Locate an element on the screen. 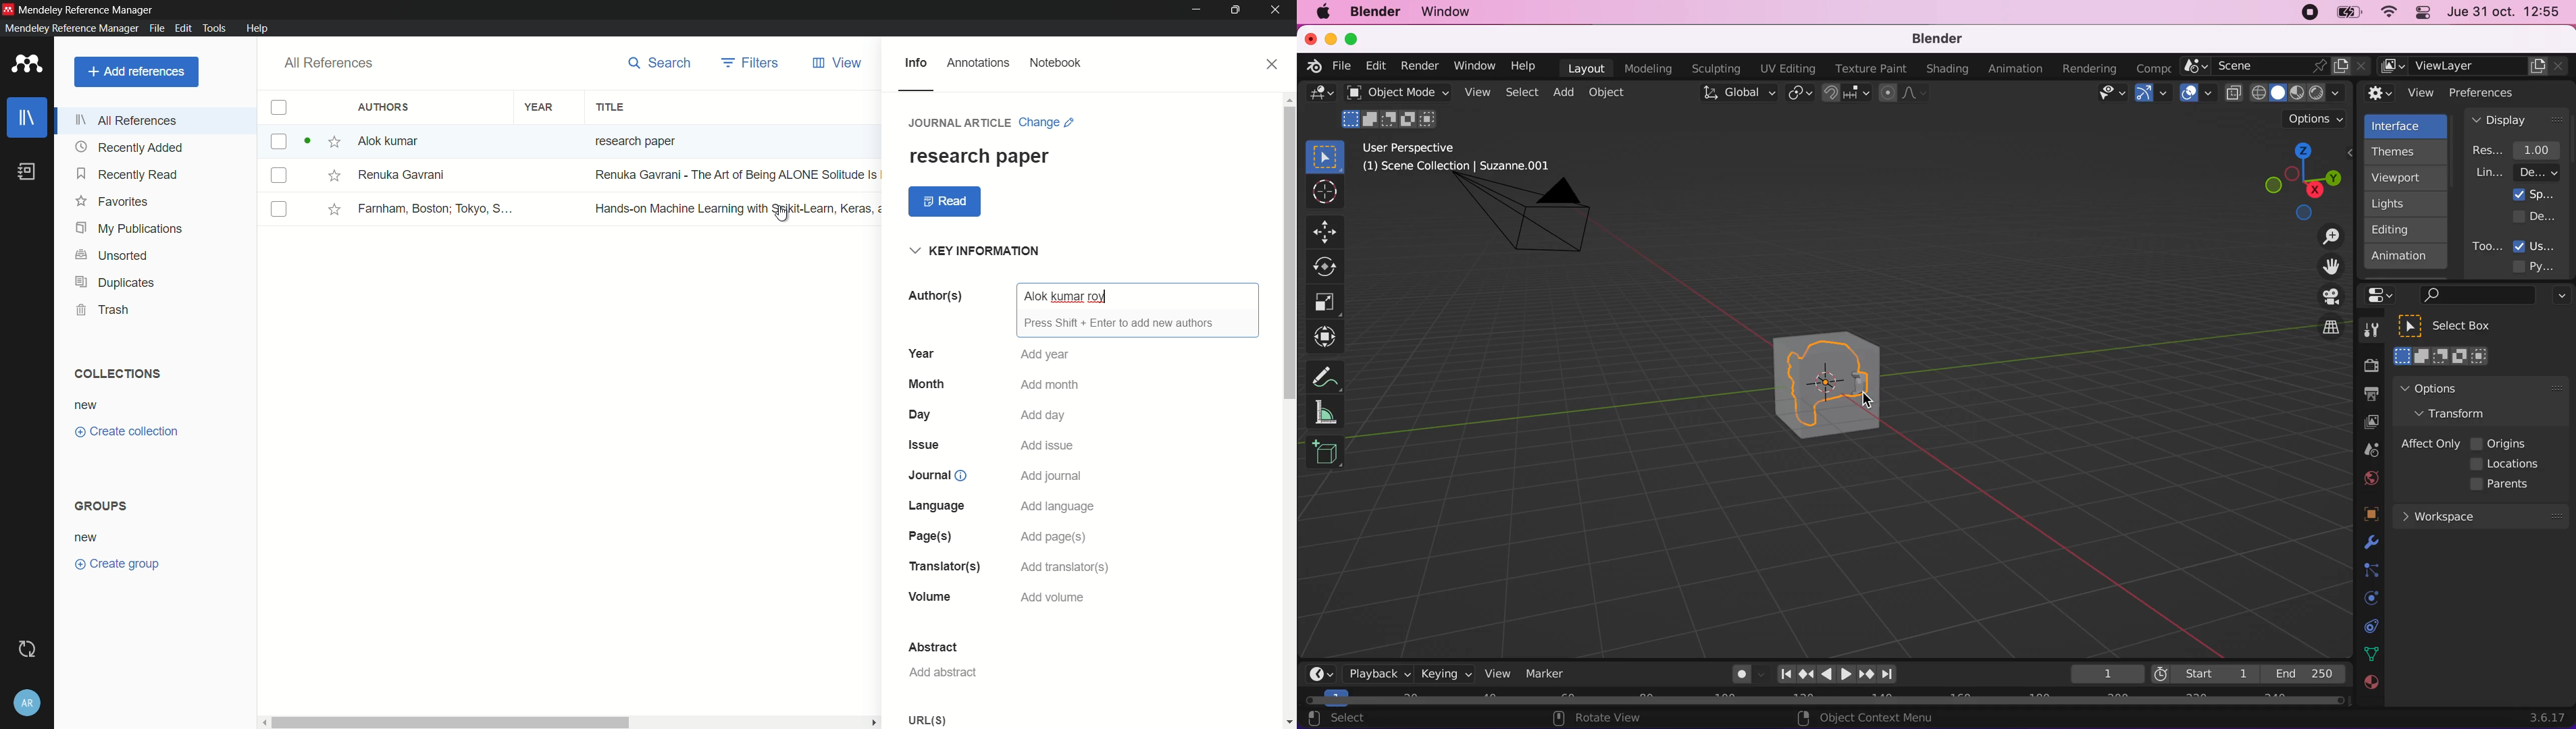  journal article is located at coordinates (961, 122).